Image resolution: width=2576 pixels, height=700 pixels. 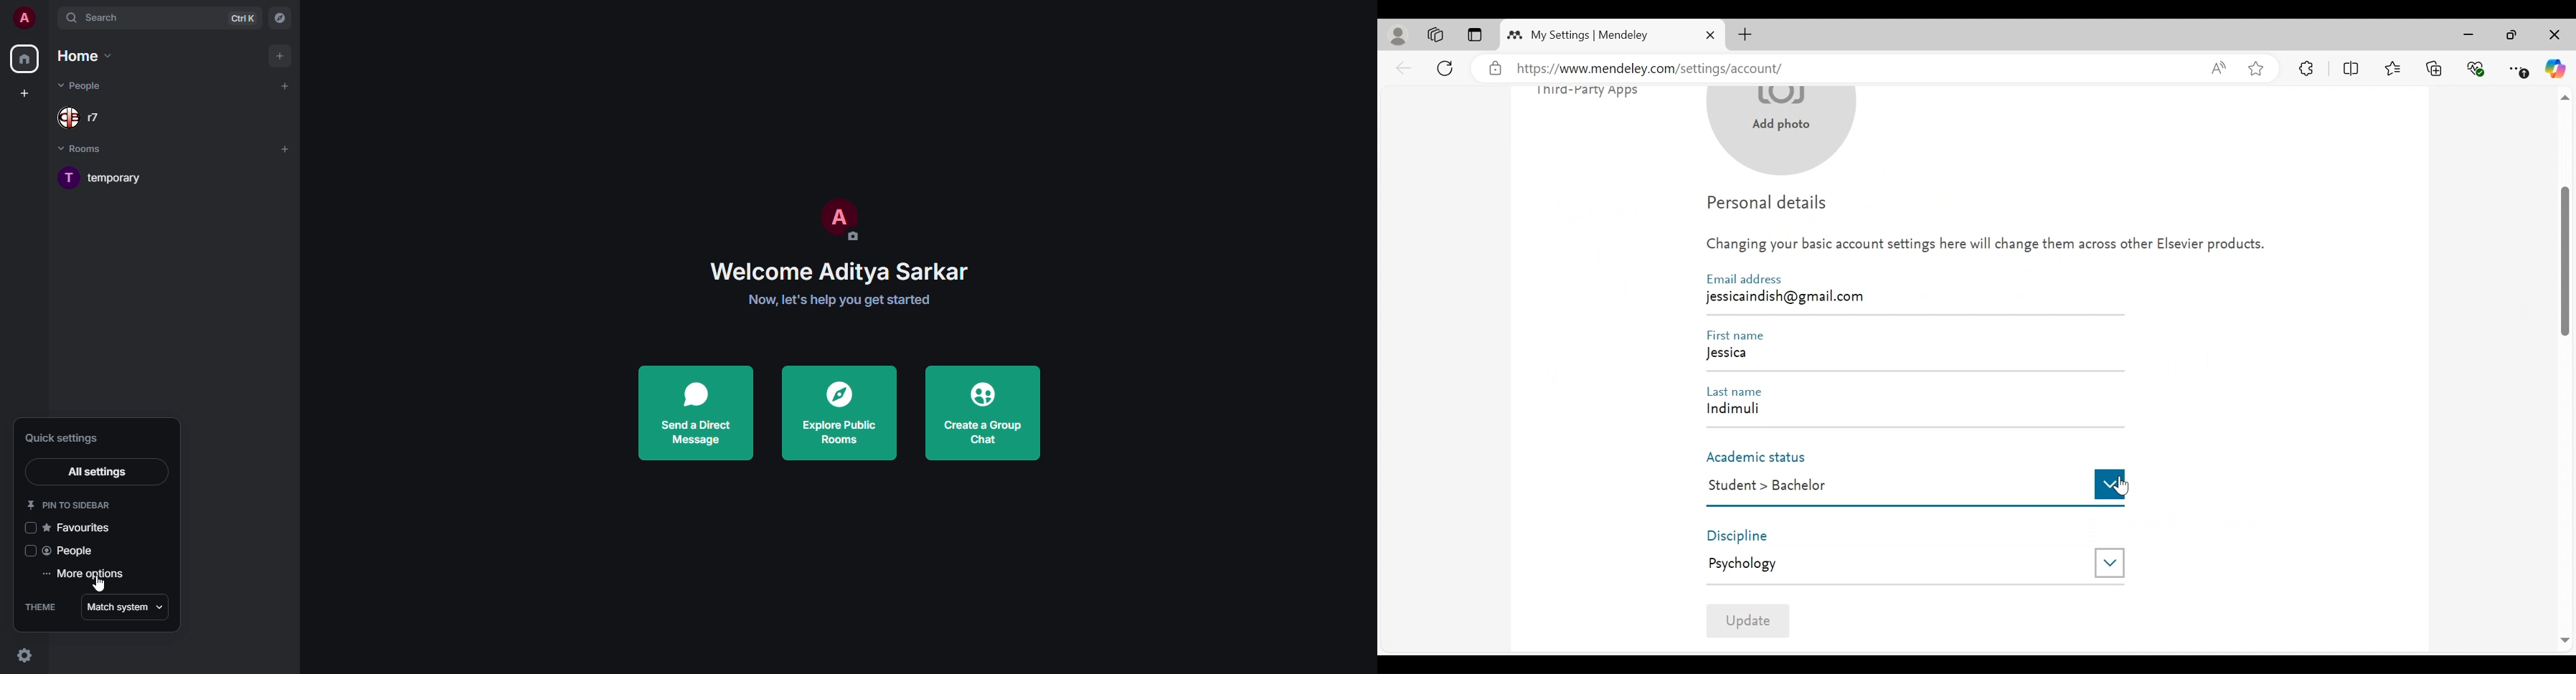 I want to click on create a group chat, so click(x=982, y=412).